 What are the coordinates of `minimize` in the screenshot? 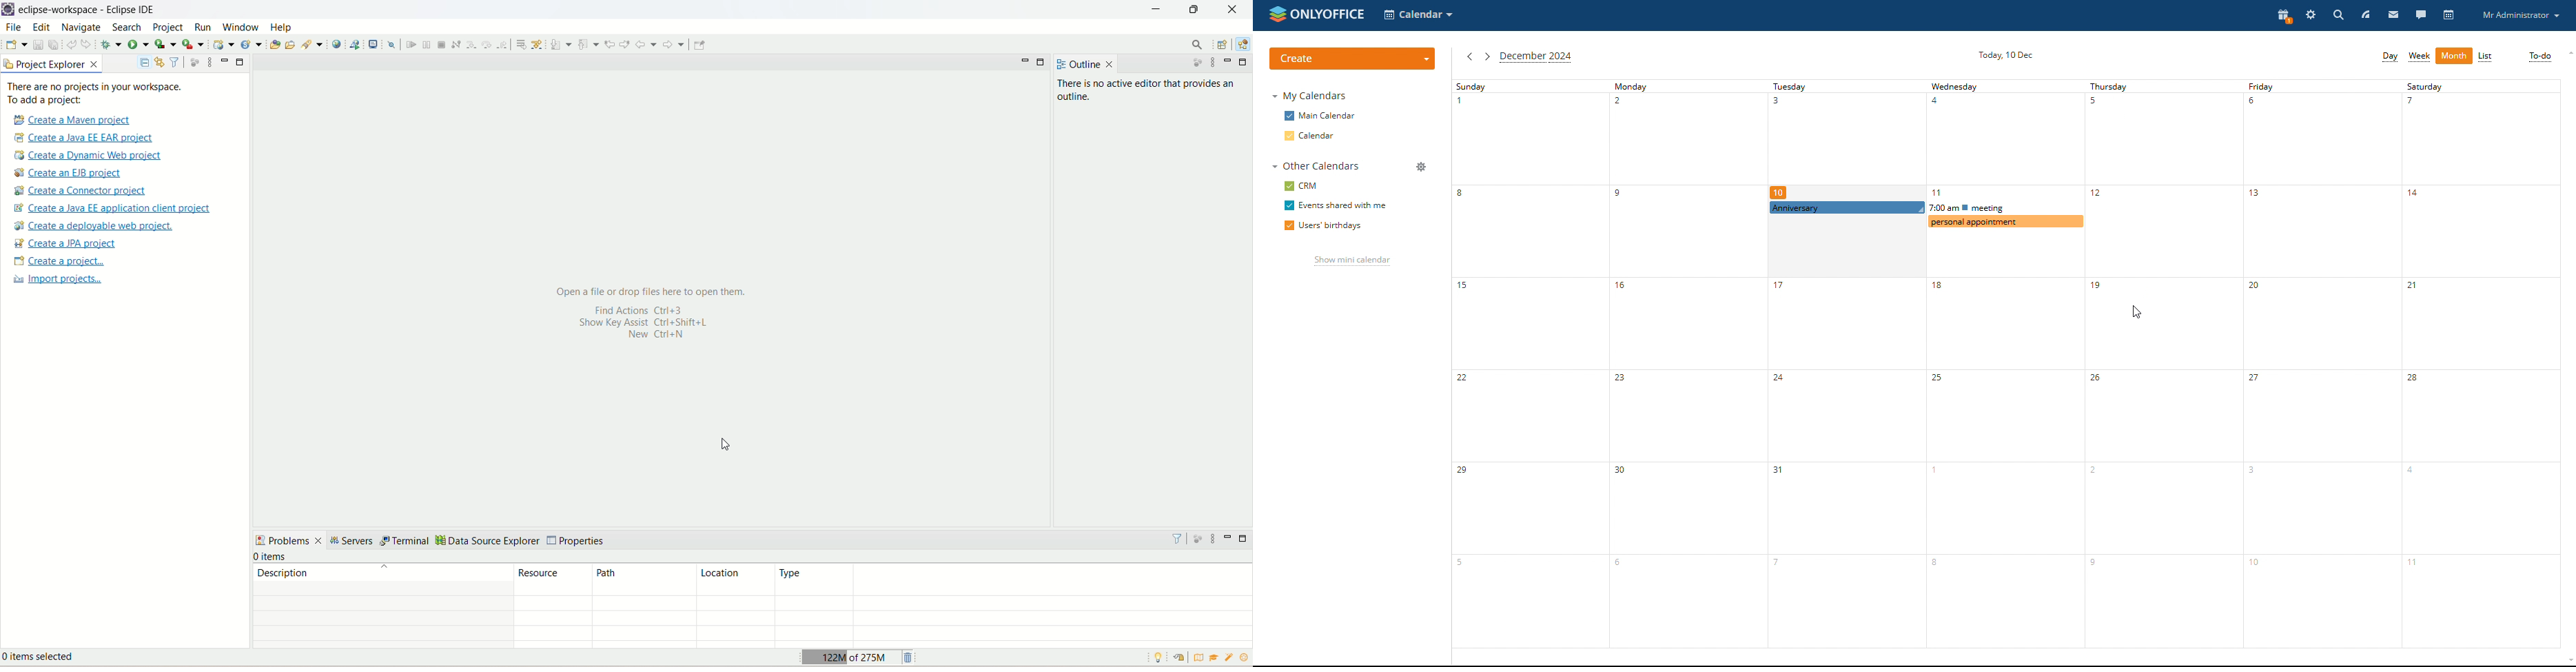 It's located at (225, 61).